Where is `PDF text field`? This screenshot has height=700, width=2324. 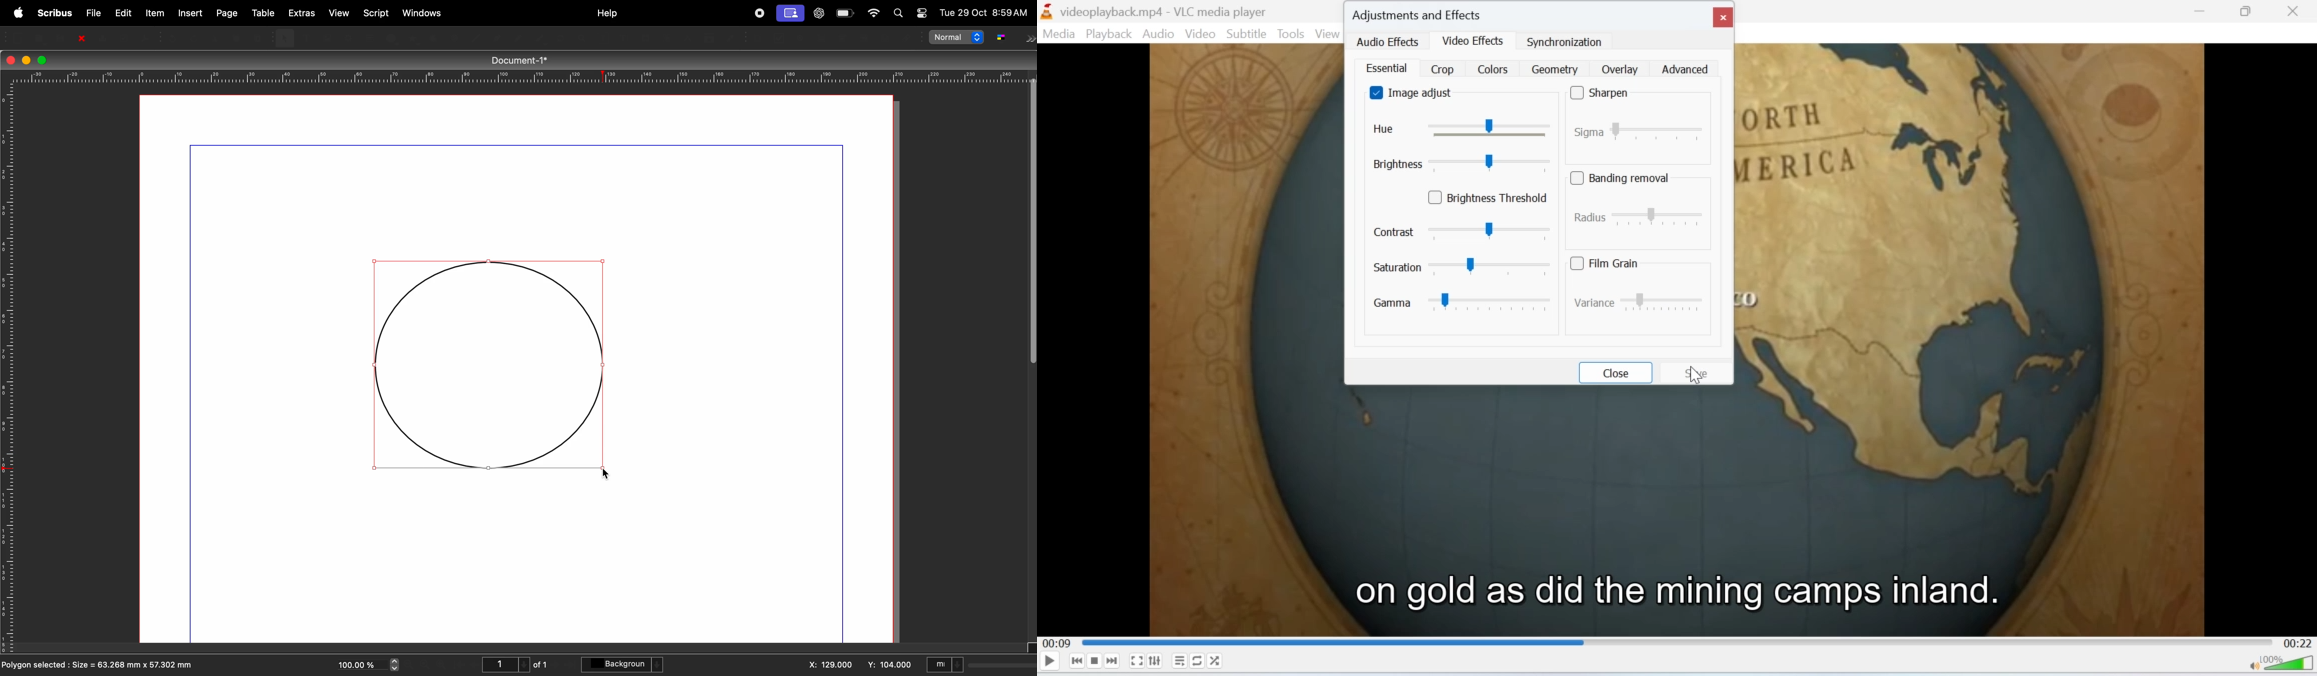 PDF text field is located at coordinates (823, 38).